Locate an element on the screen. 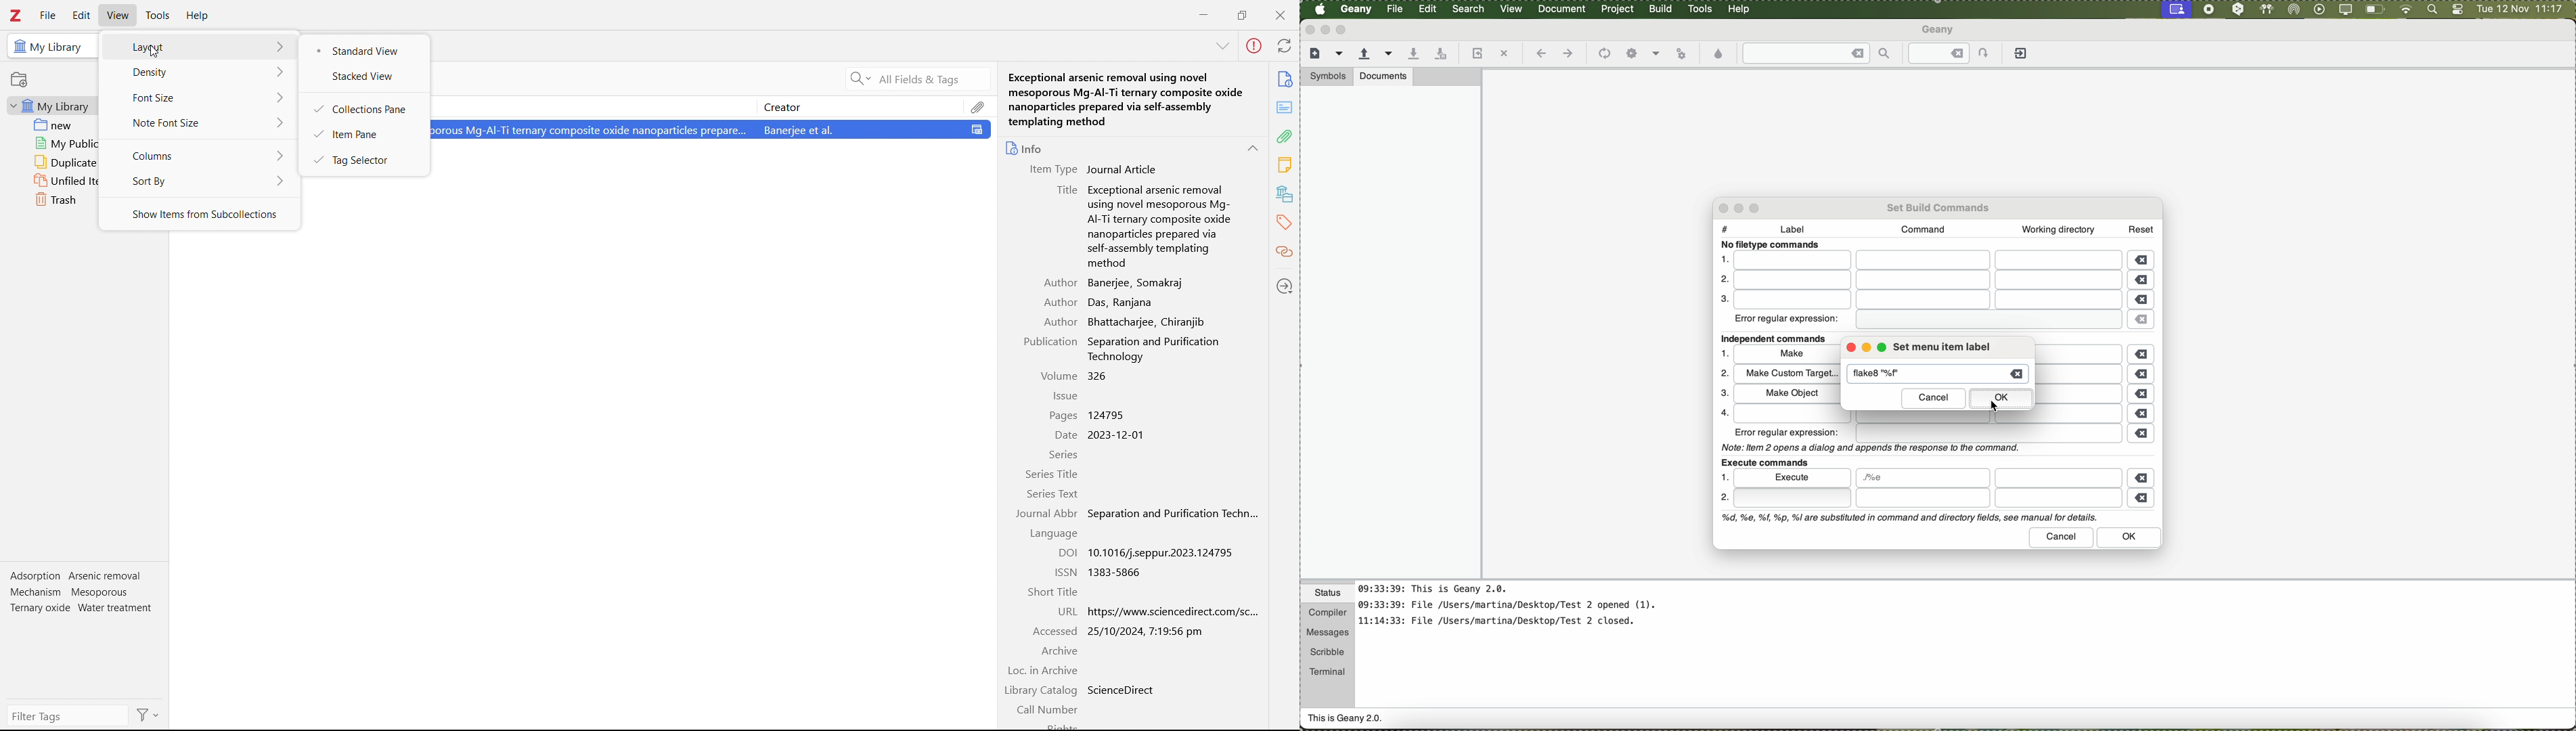 Image resolution: width=2576 pixels, height=756 pixels. columns is located at coordinates (198, 154).